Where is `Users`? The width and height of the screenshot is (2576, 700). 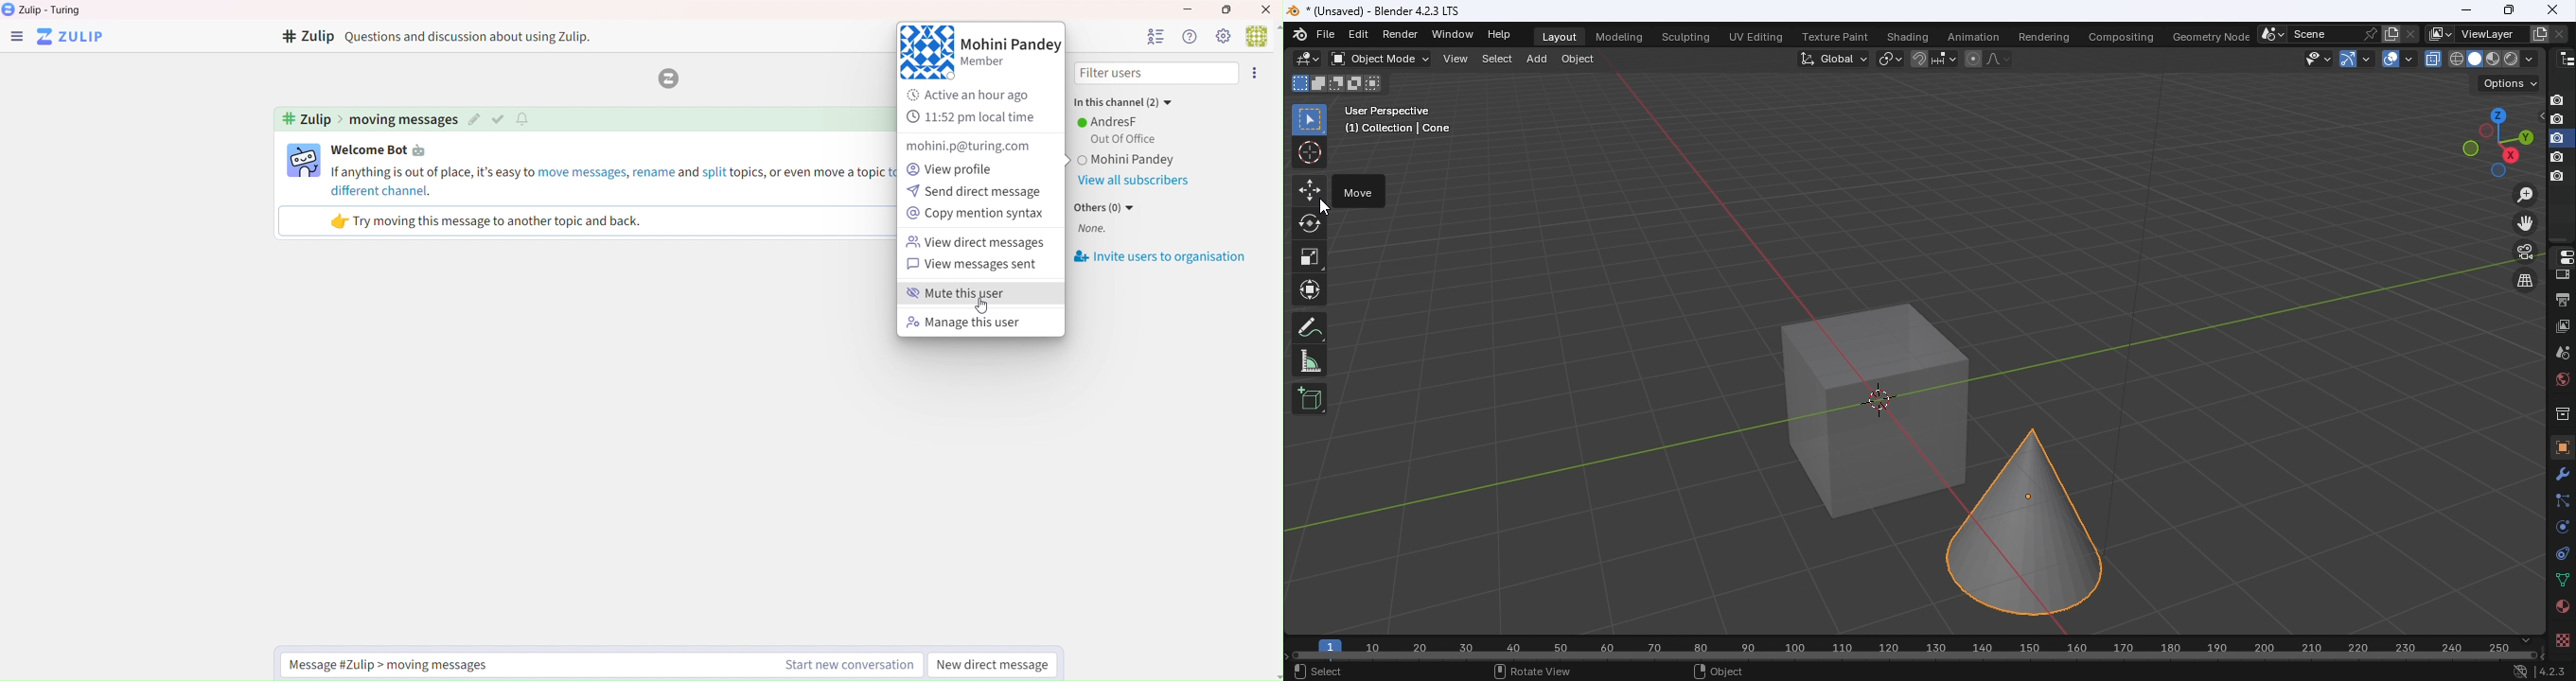
Users is located at coordinates (1155, 36).